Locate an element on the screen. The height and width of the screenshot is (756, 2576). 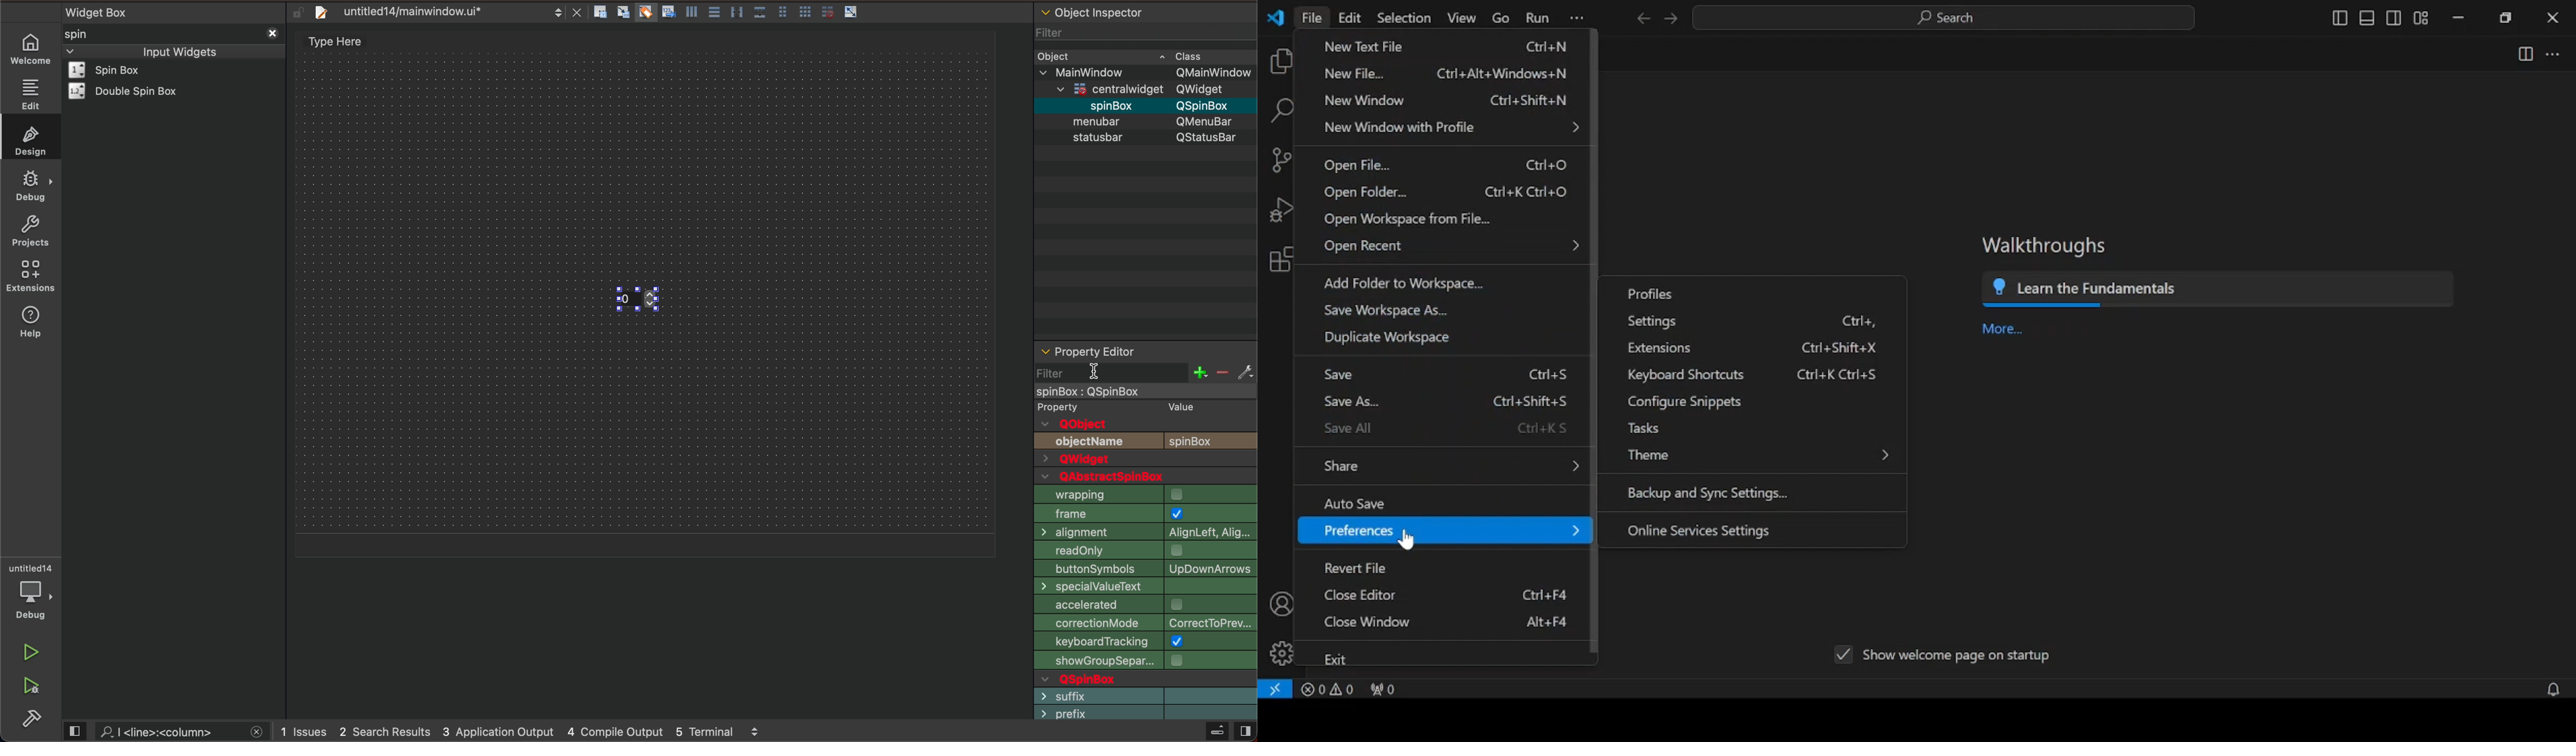
help is located at coordinates (35, 328).